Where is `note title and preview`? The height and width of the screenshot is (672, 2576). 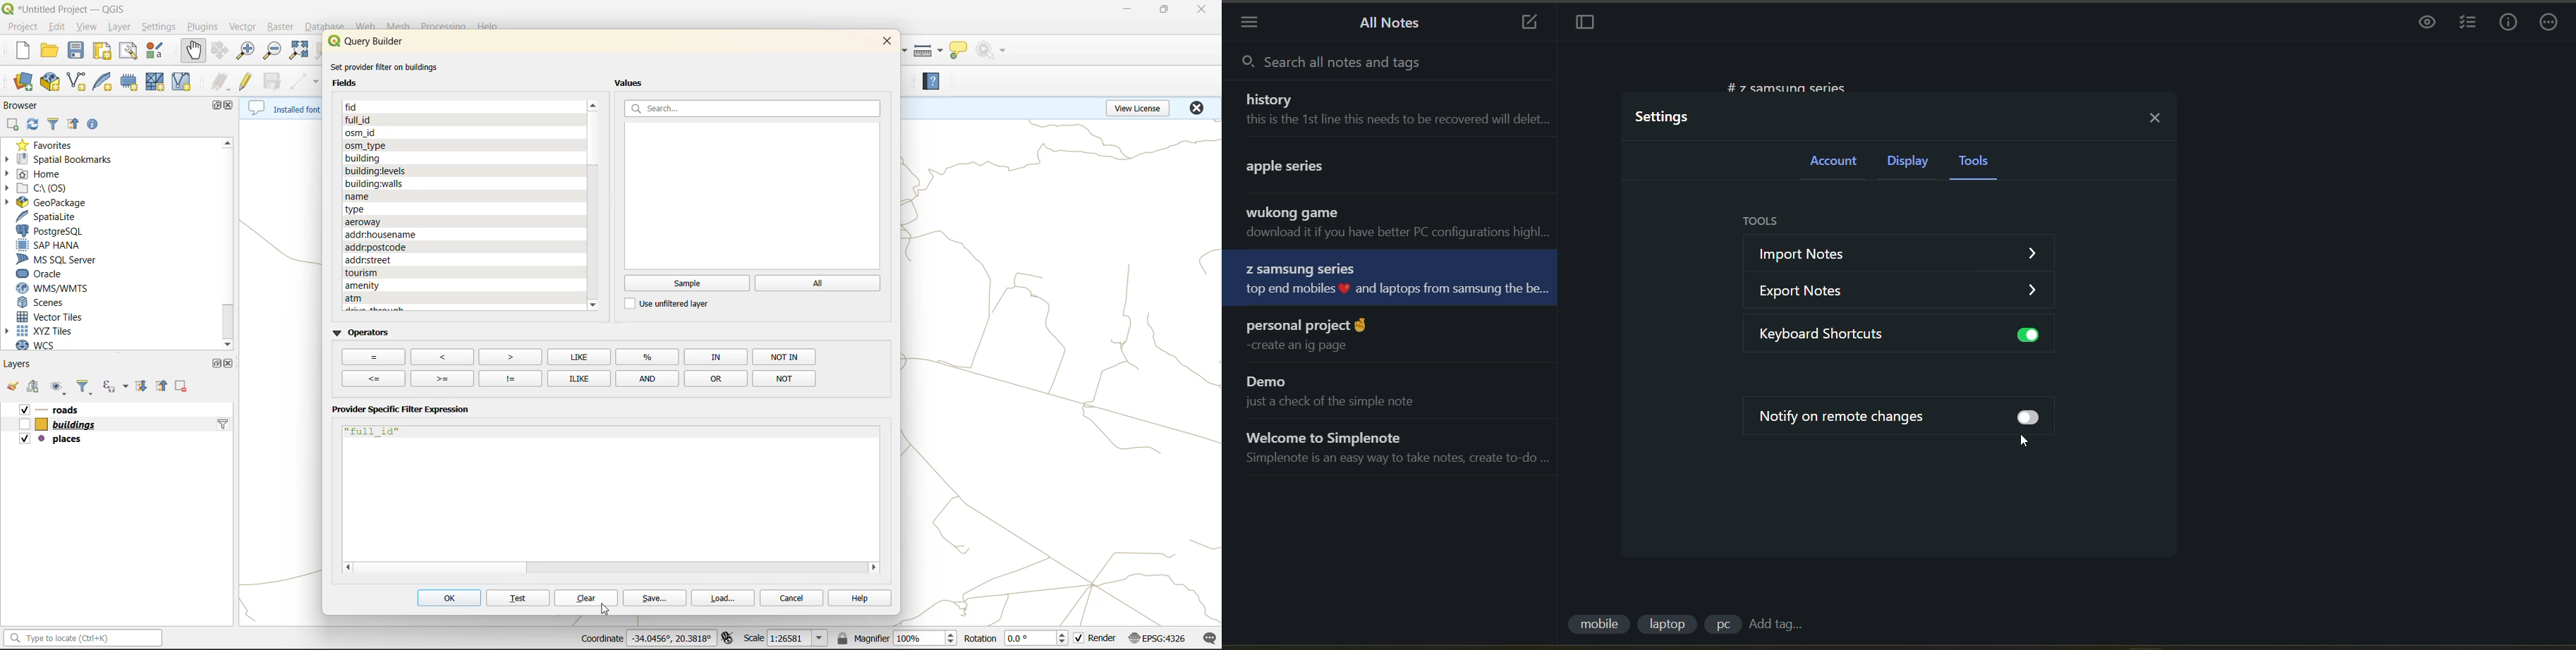 note title and preview is located at coordinates (1399, 223).